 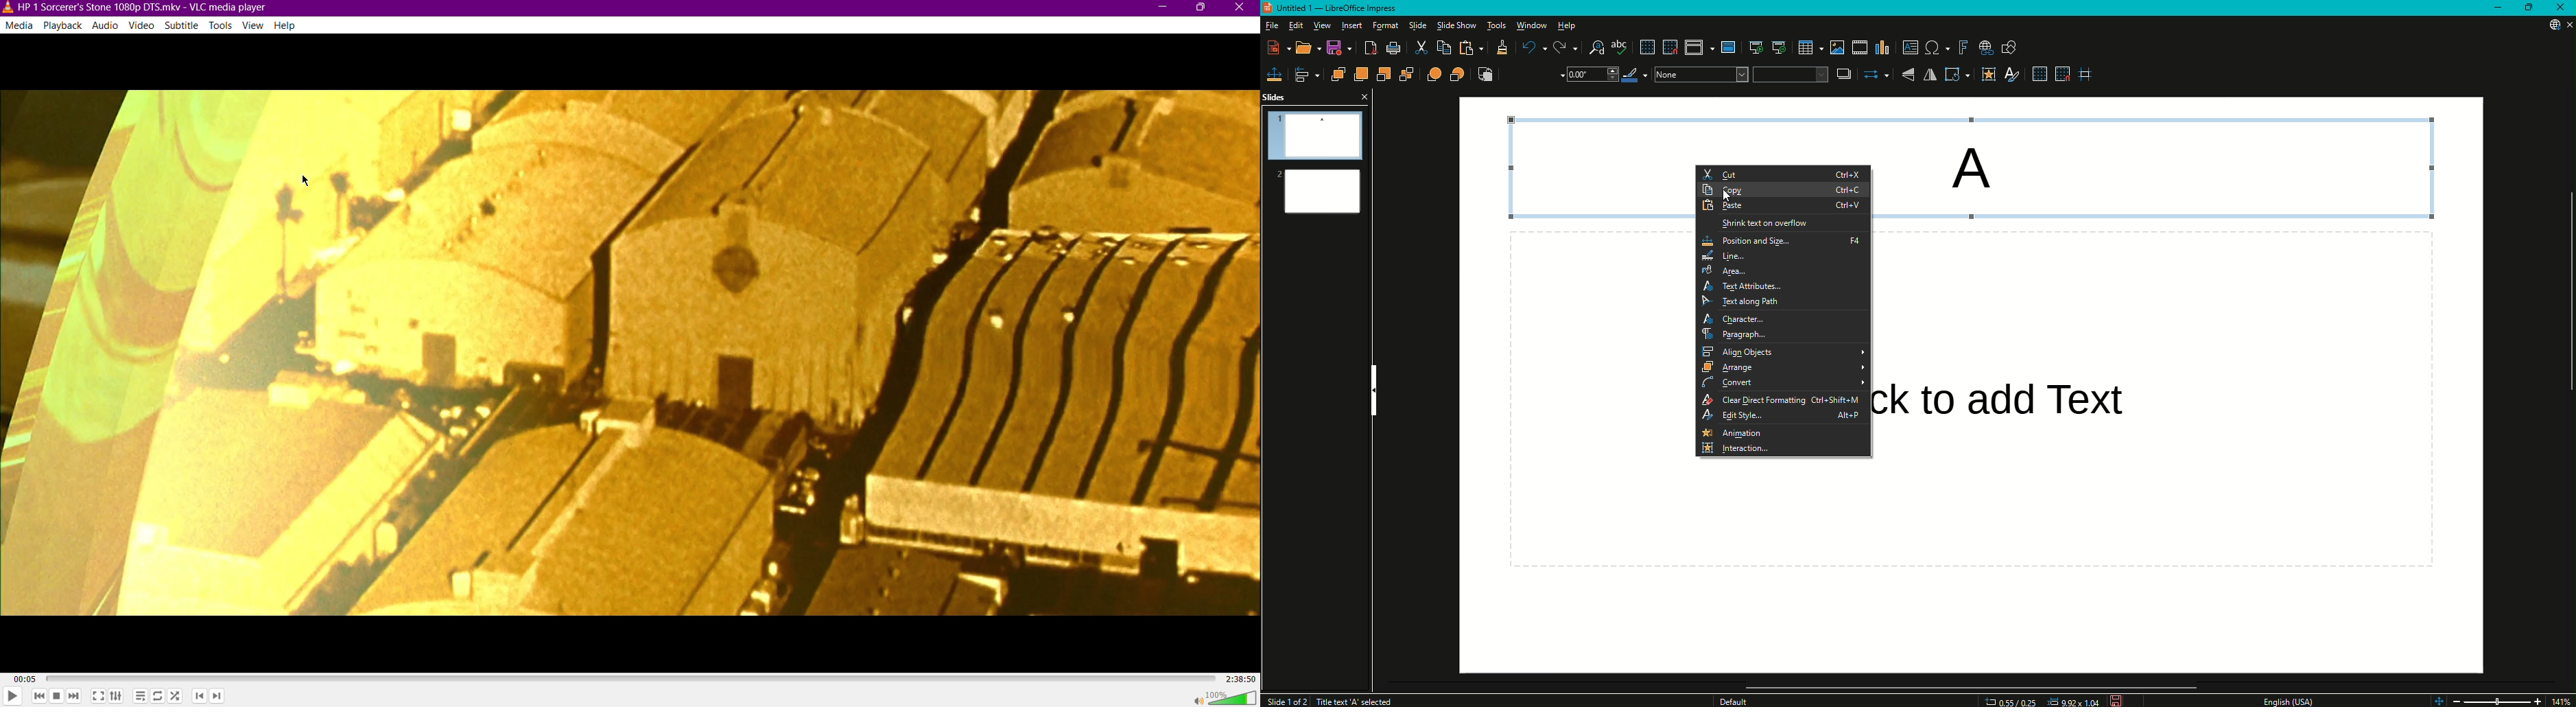 I want to click on Open, so click(x=1303, y=47).